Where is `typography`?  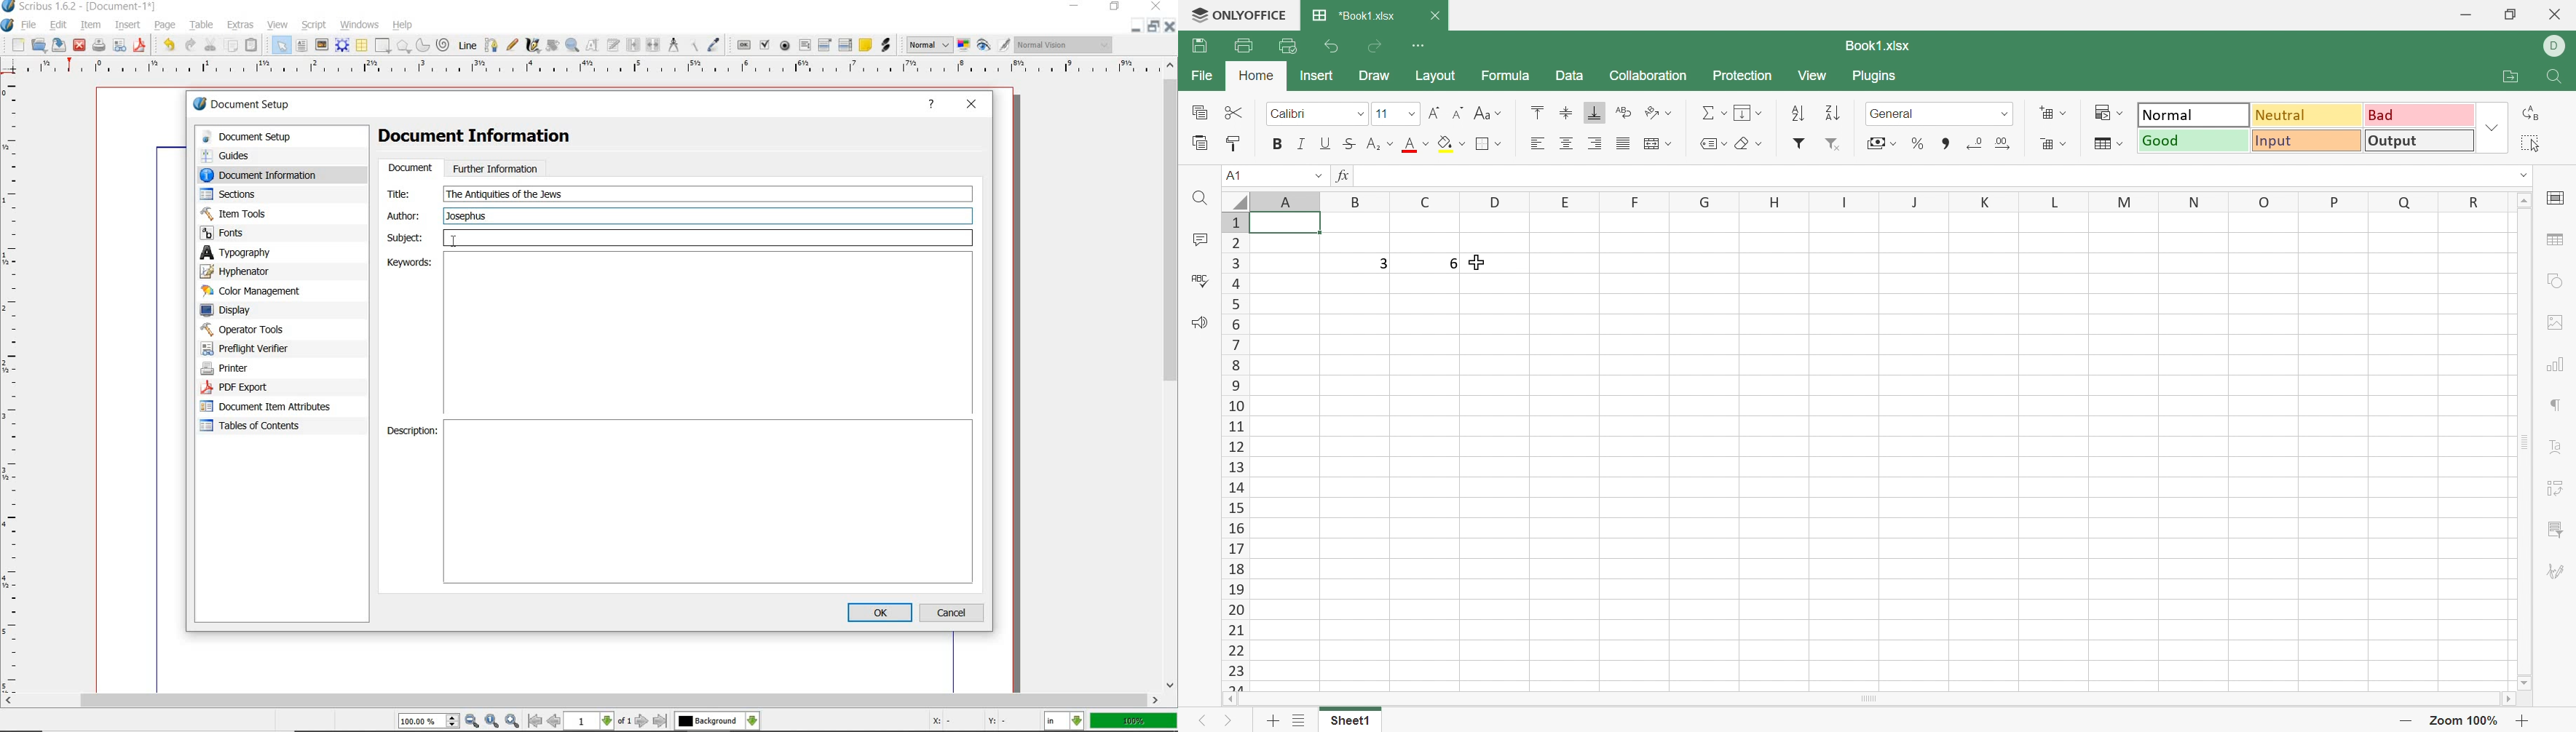
typography is located at coordinates (255, 252).